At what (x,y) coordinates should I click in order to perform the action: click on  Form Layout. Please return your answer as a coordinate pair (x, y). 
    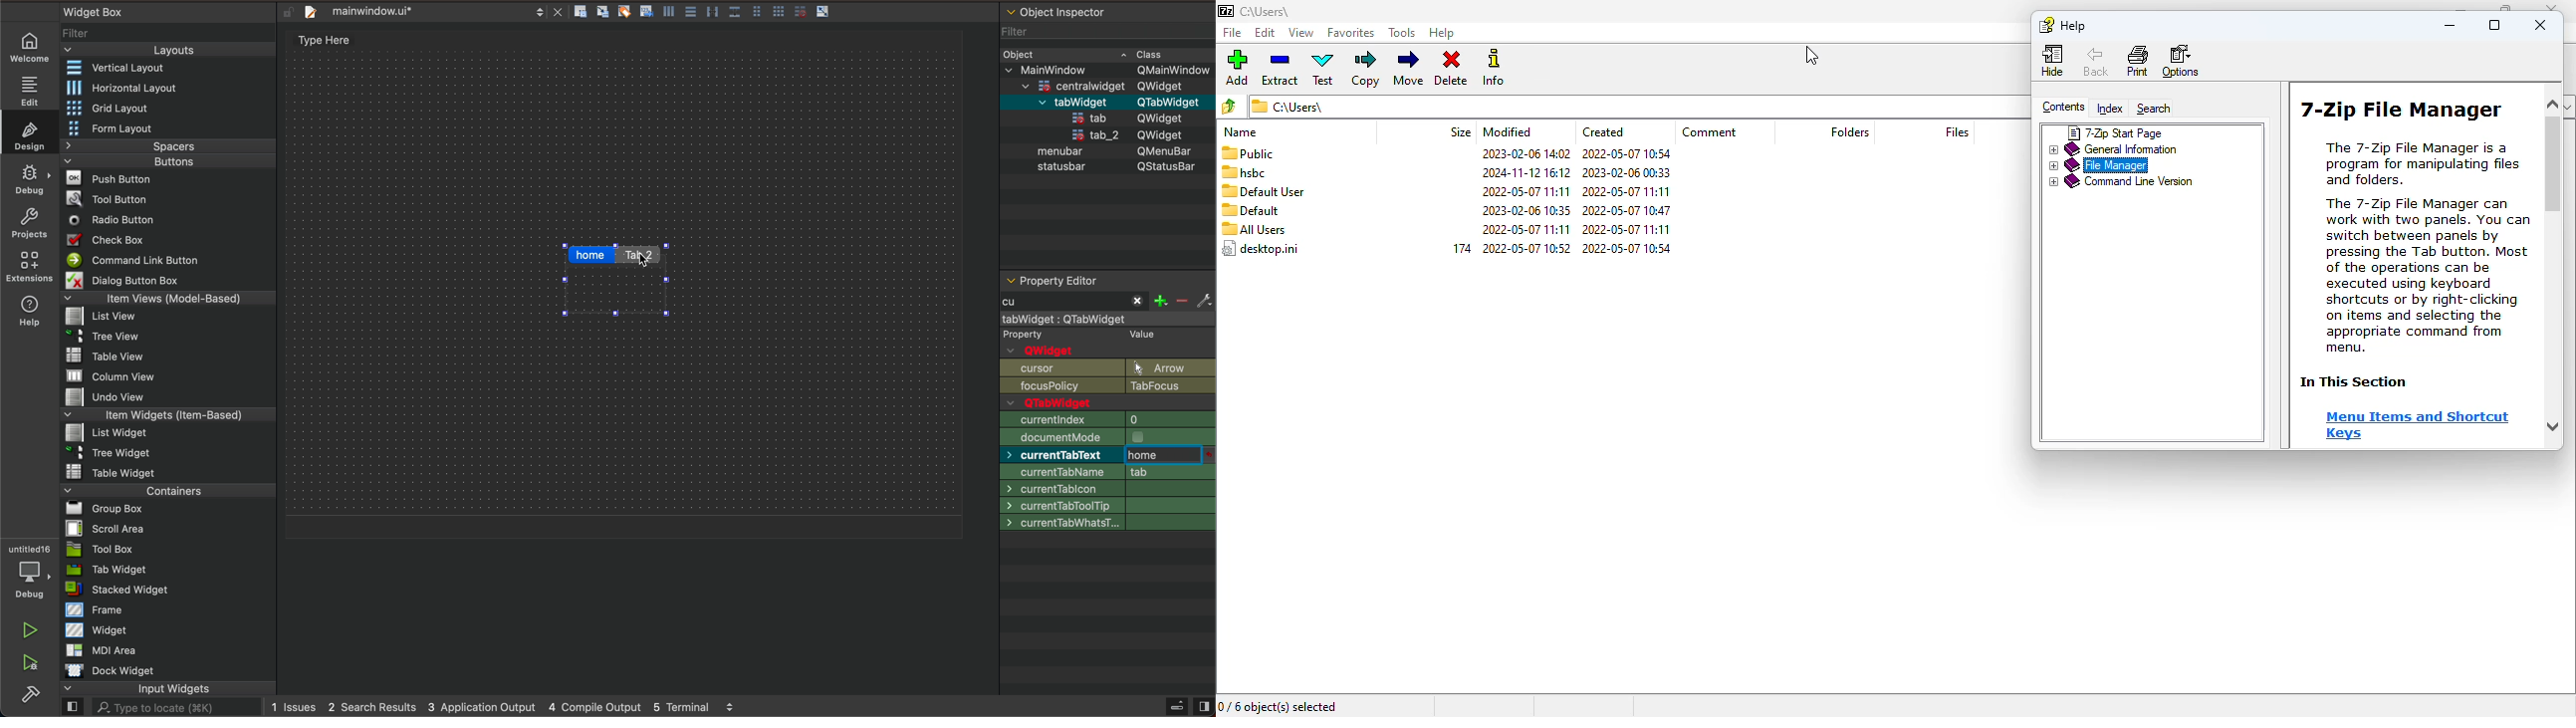
    Looking at the image, I should click on (112, 128).